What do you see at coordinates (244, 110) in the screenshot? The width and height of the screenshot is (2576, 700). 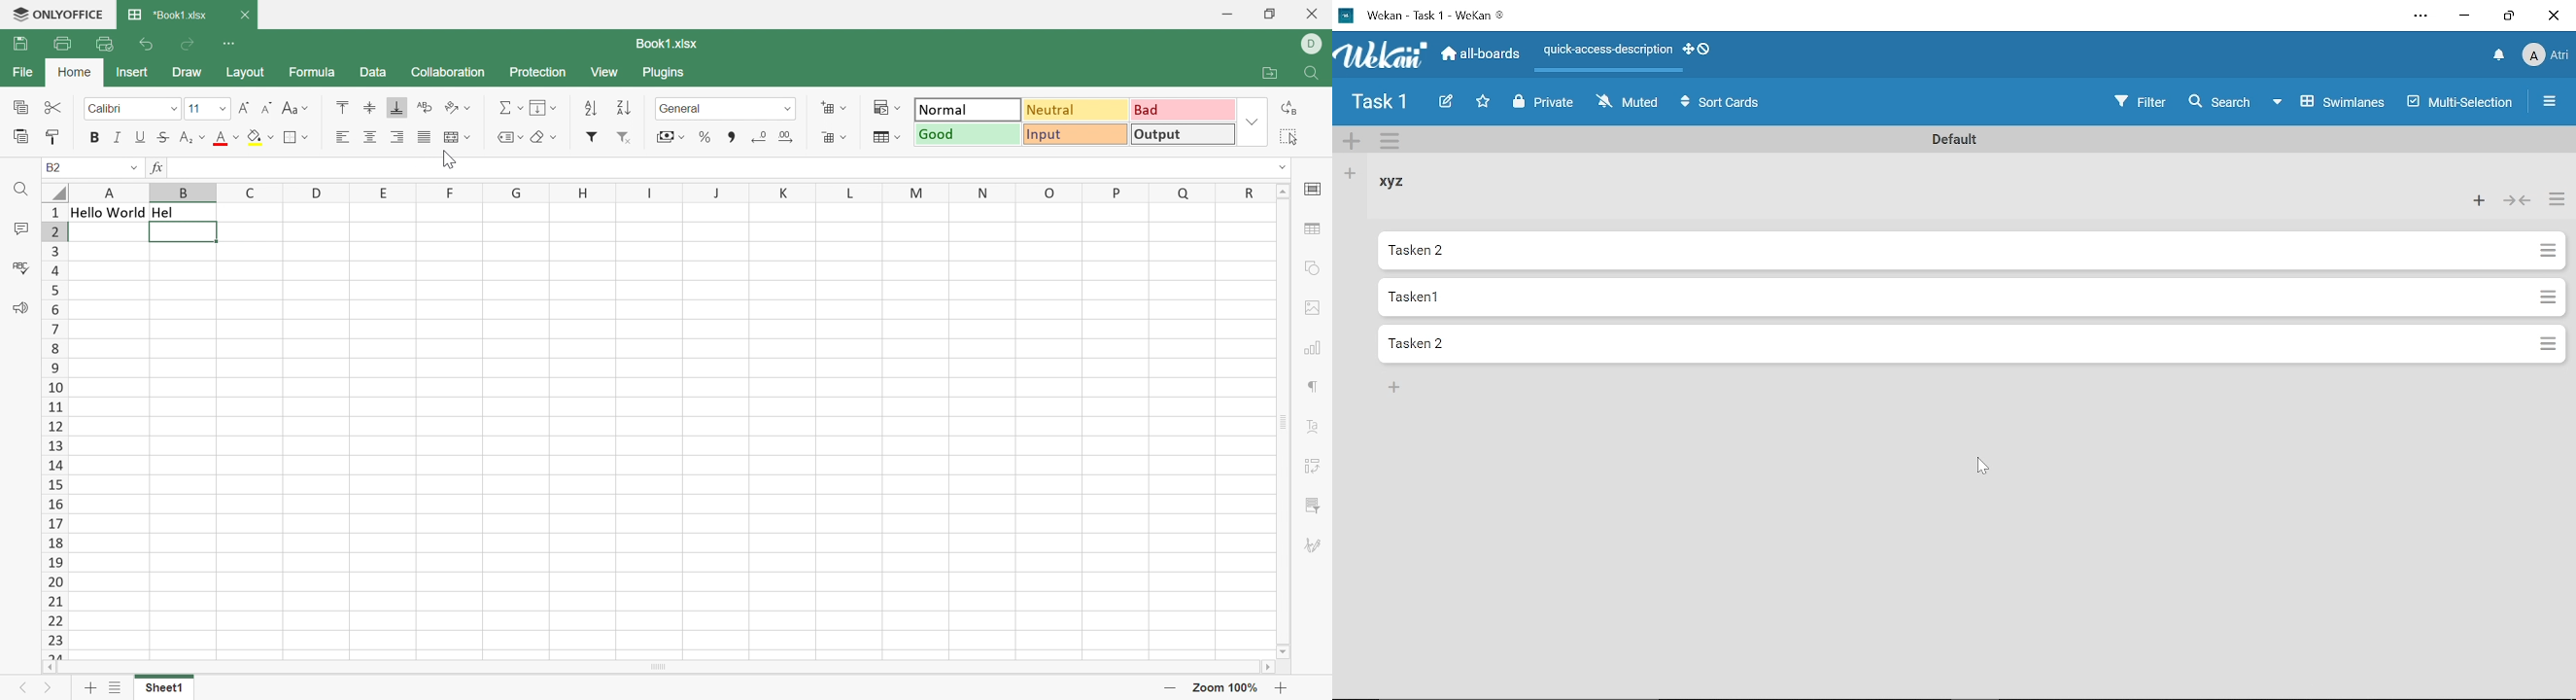 I see `Increment font size` at bounding box center [244, 110].